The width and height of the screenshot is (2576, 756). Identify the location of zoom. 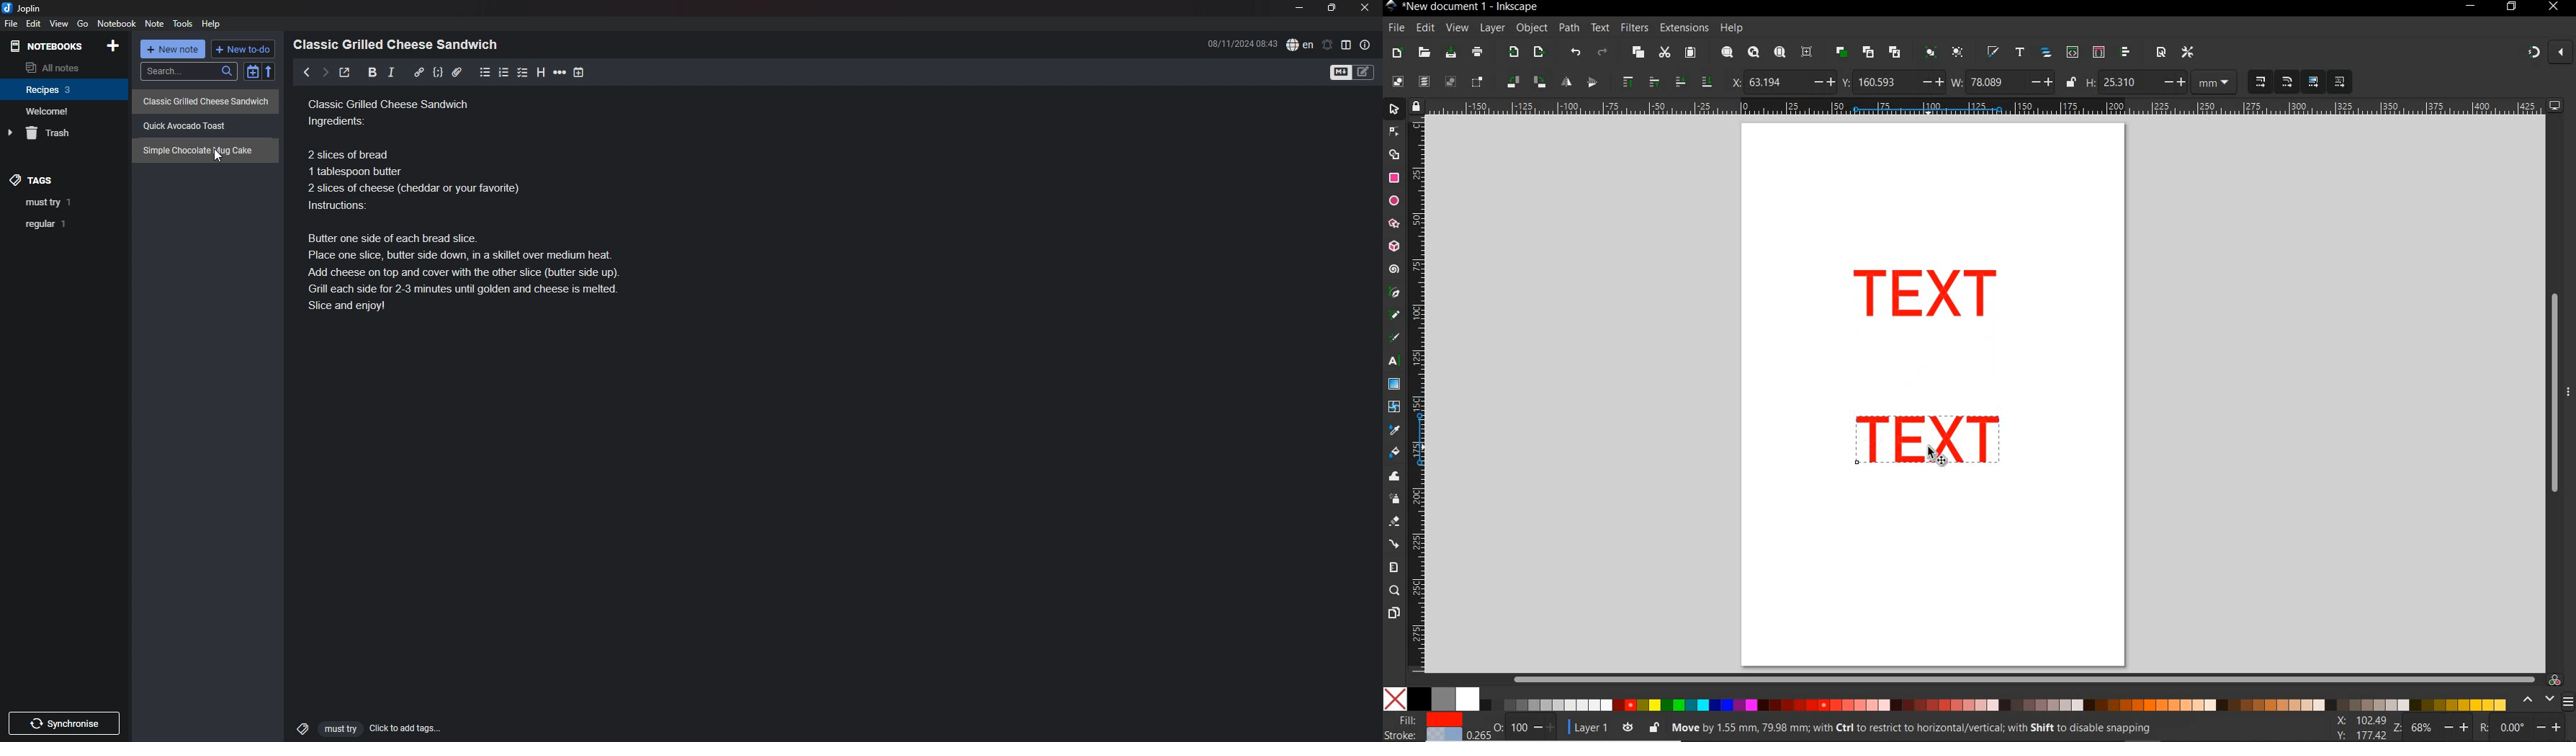
(2429, 728).